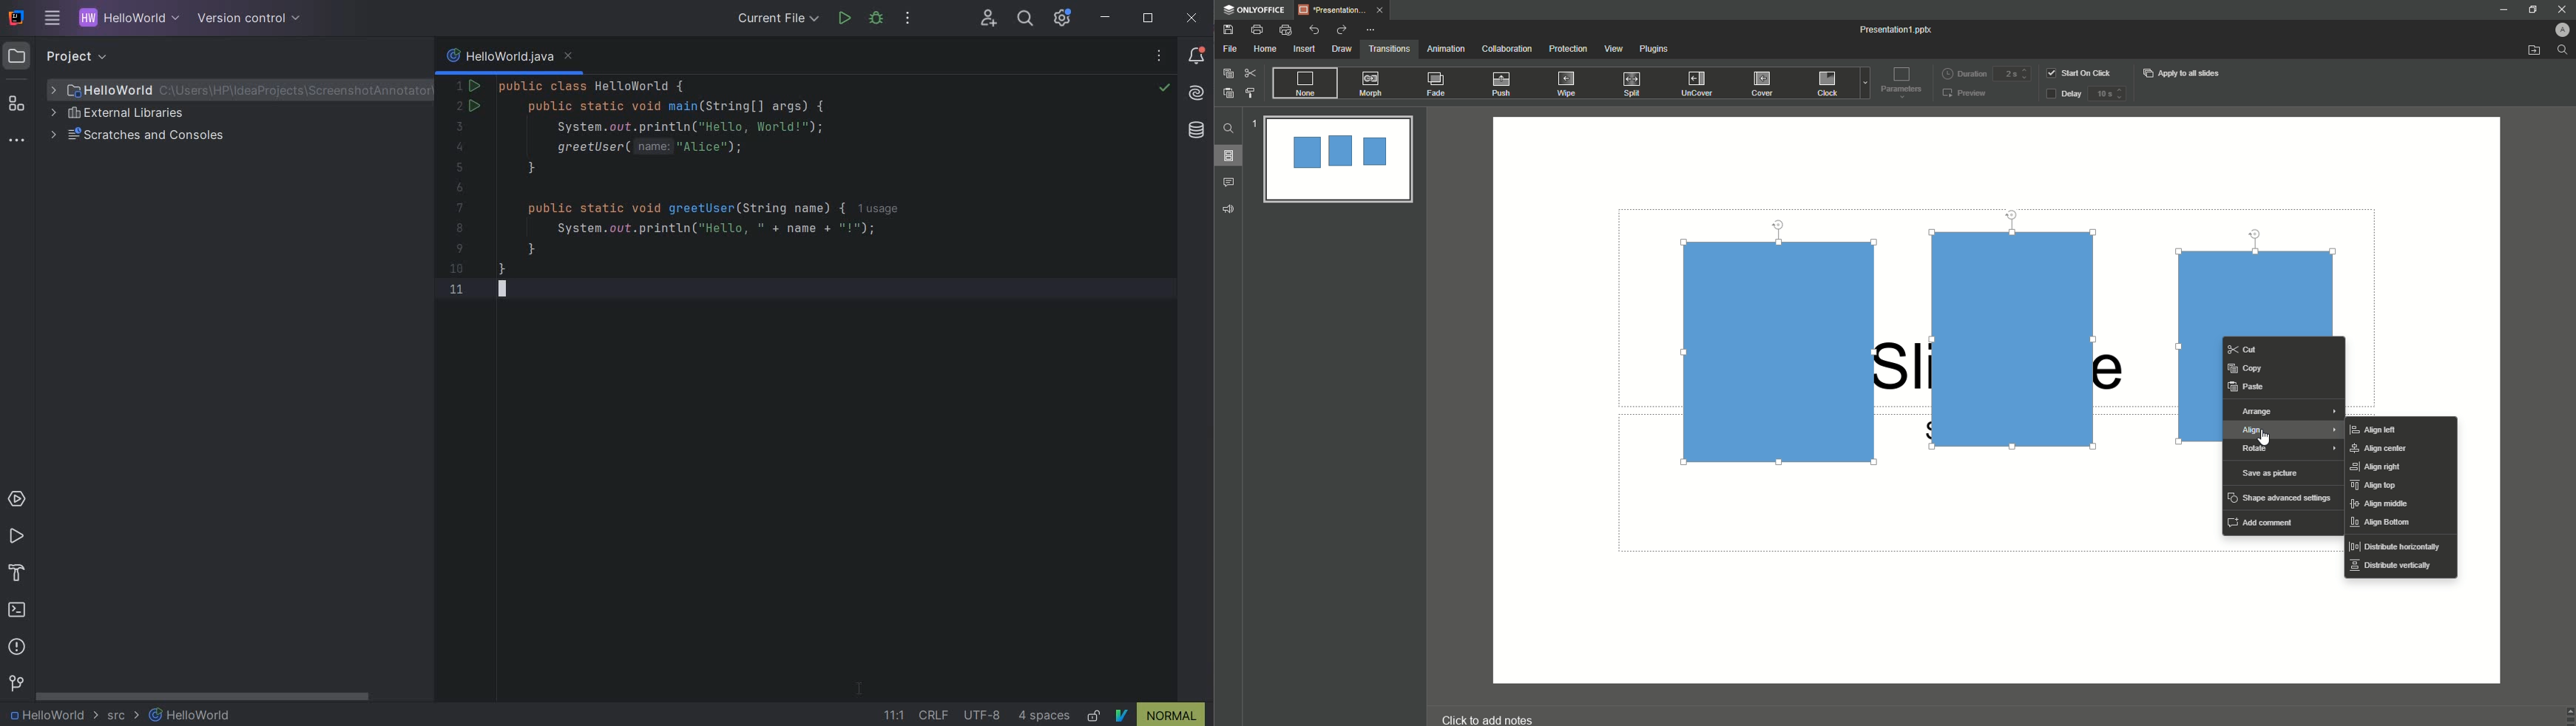 This screenshot has width=2576, height=728. Describe the element at coordinates (1229, 209) in the screenshot. I see `Feedback` at that location.